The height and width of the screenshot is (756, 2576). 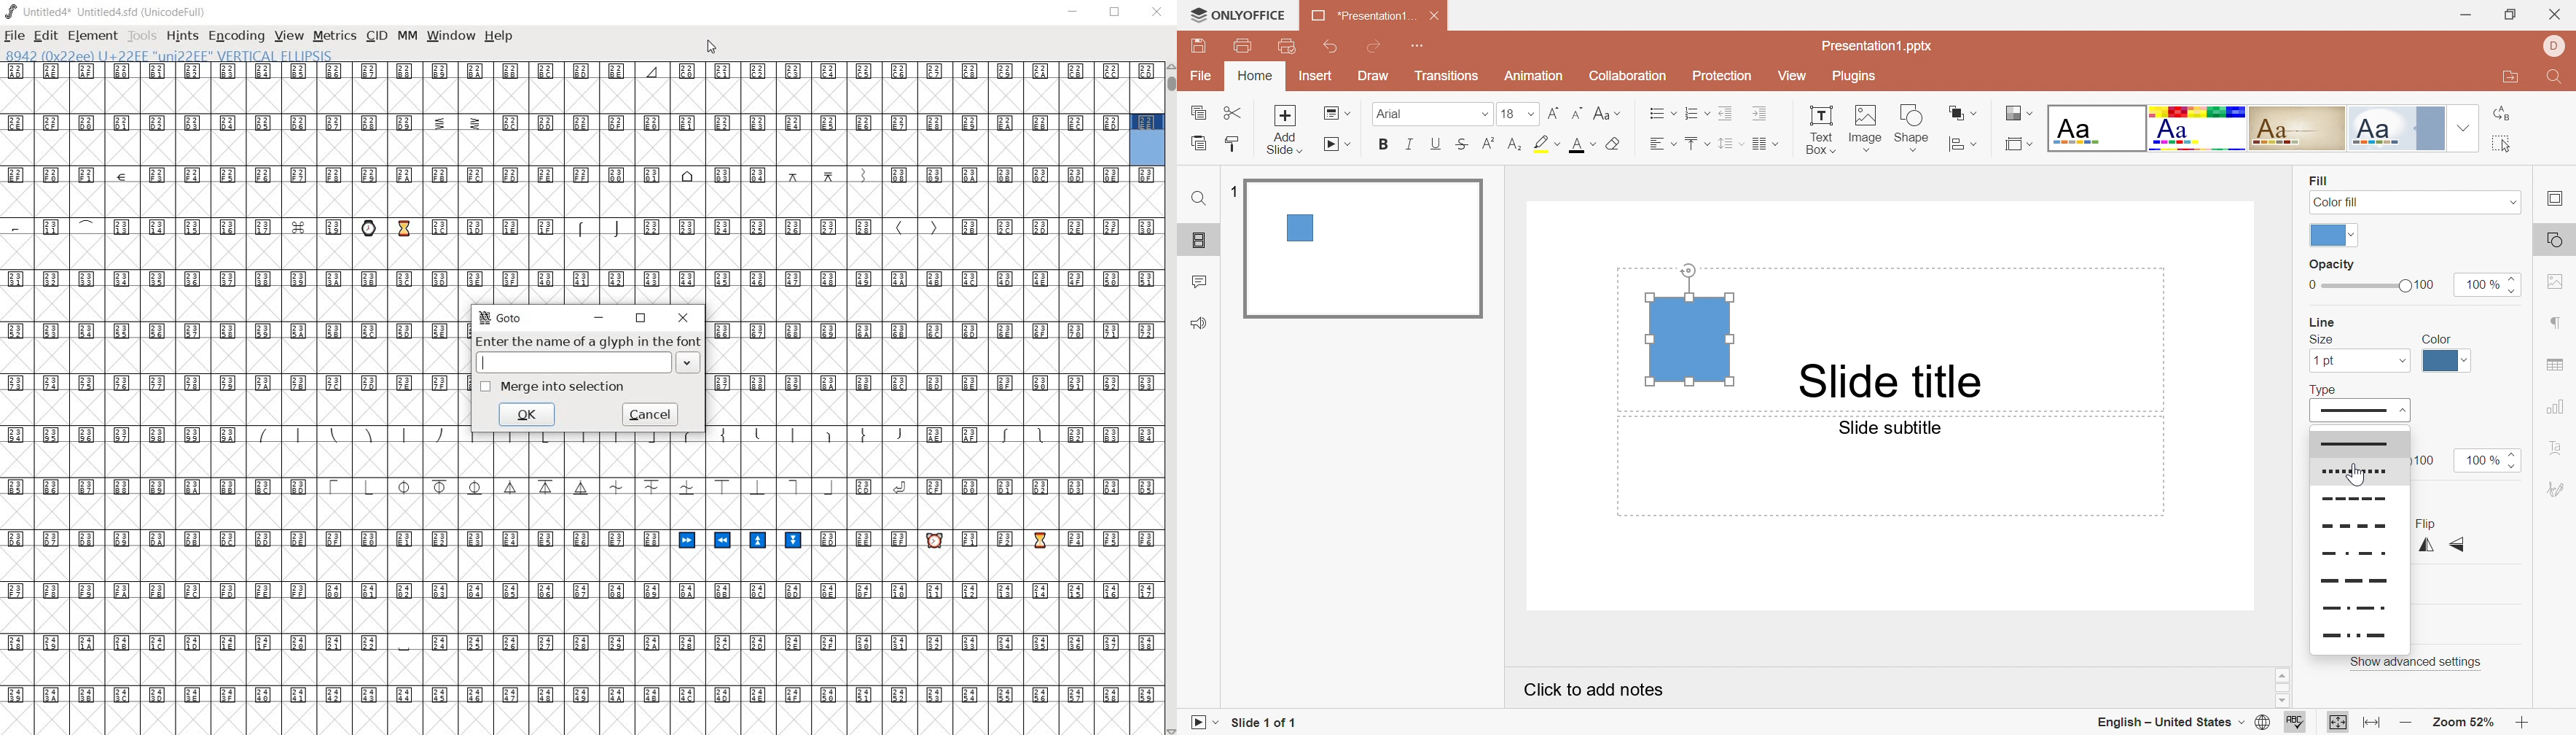 What do you see at coordinates (1513, 146) in the screenshot?
I see `Subscript` at bounding box center [1513, 146].